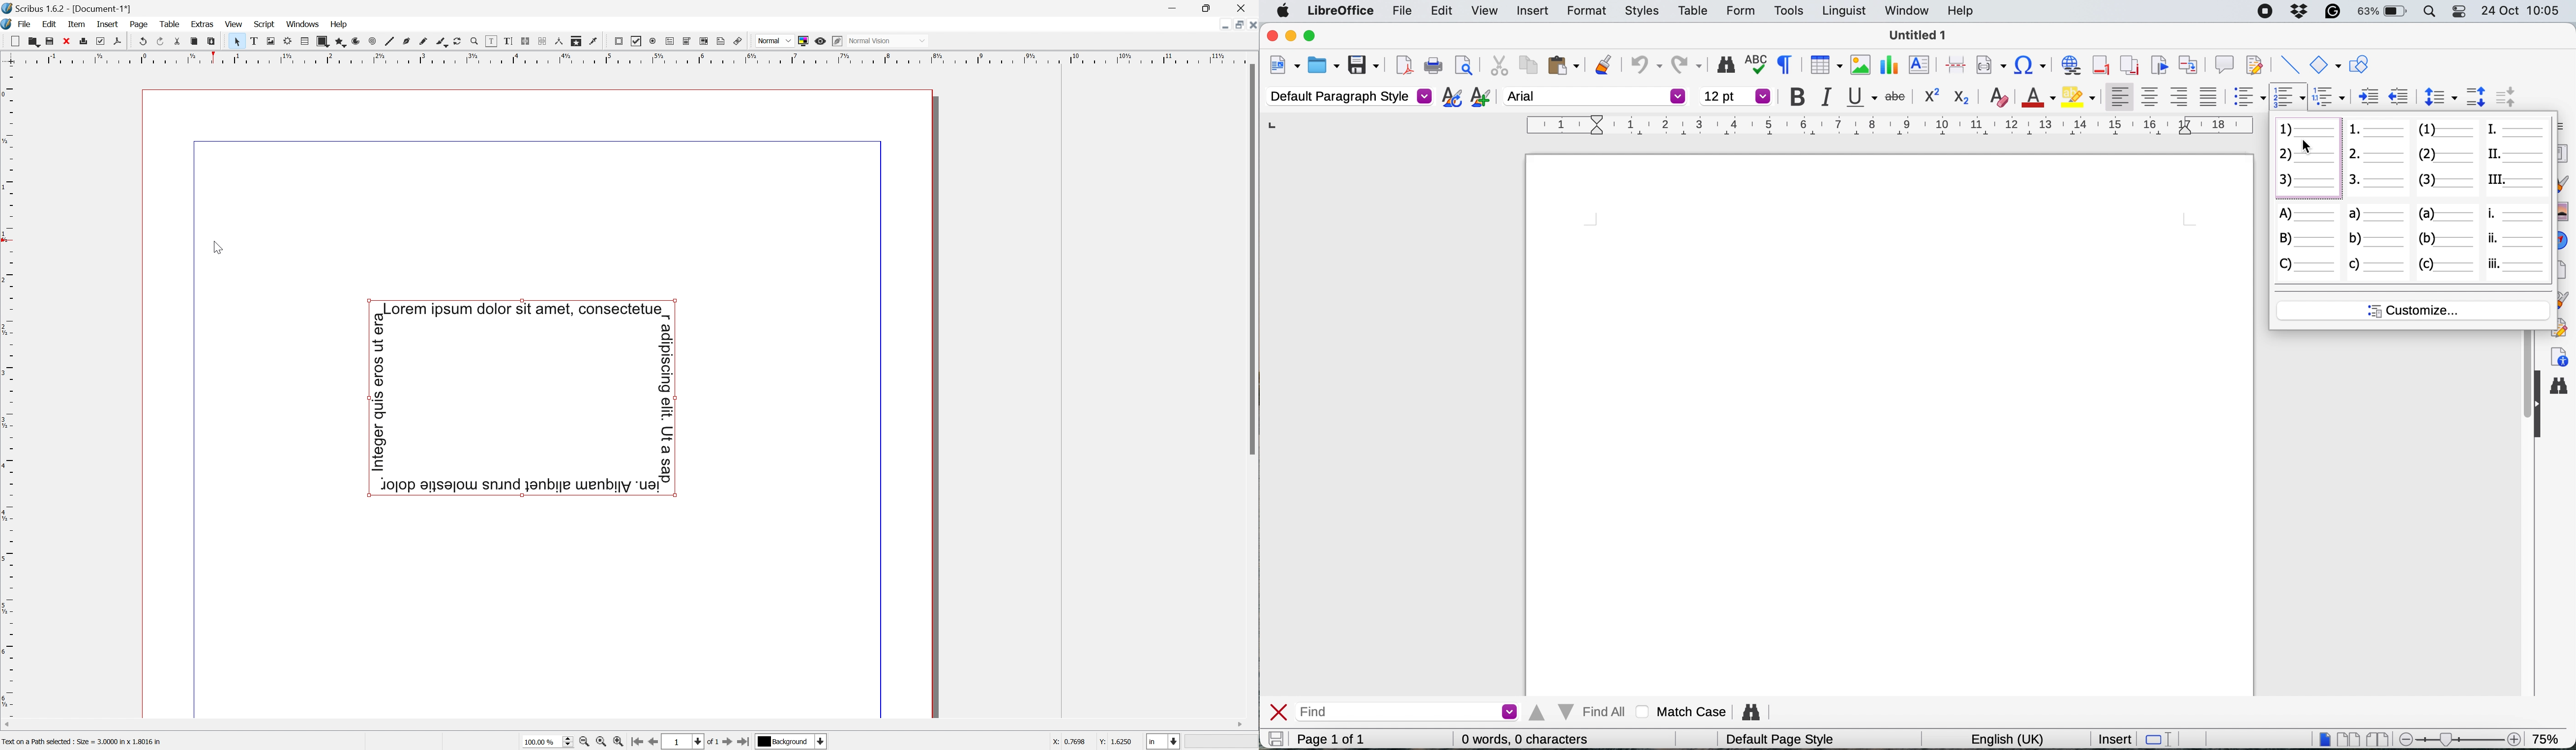 The width and height of the screenshot is (2576, 756). I want to click on Unlink text frames, so click(542, 40).